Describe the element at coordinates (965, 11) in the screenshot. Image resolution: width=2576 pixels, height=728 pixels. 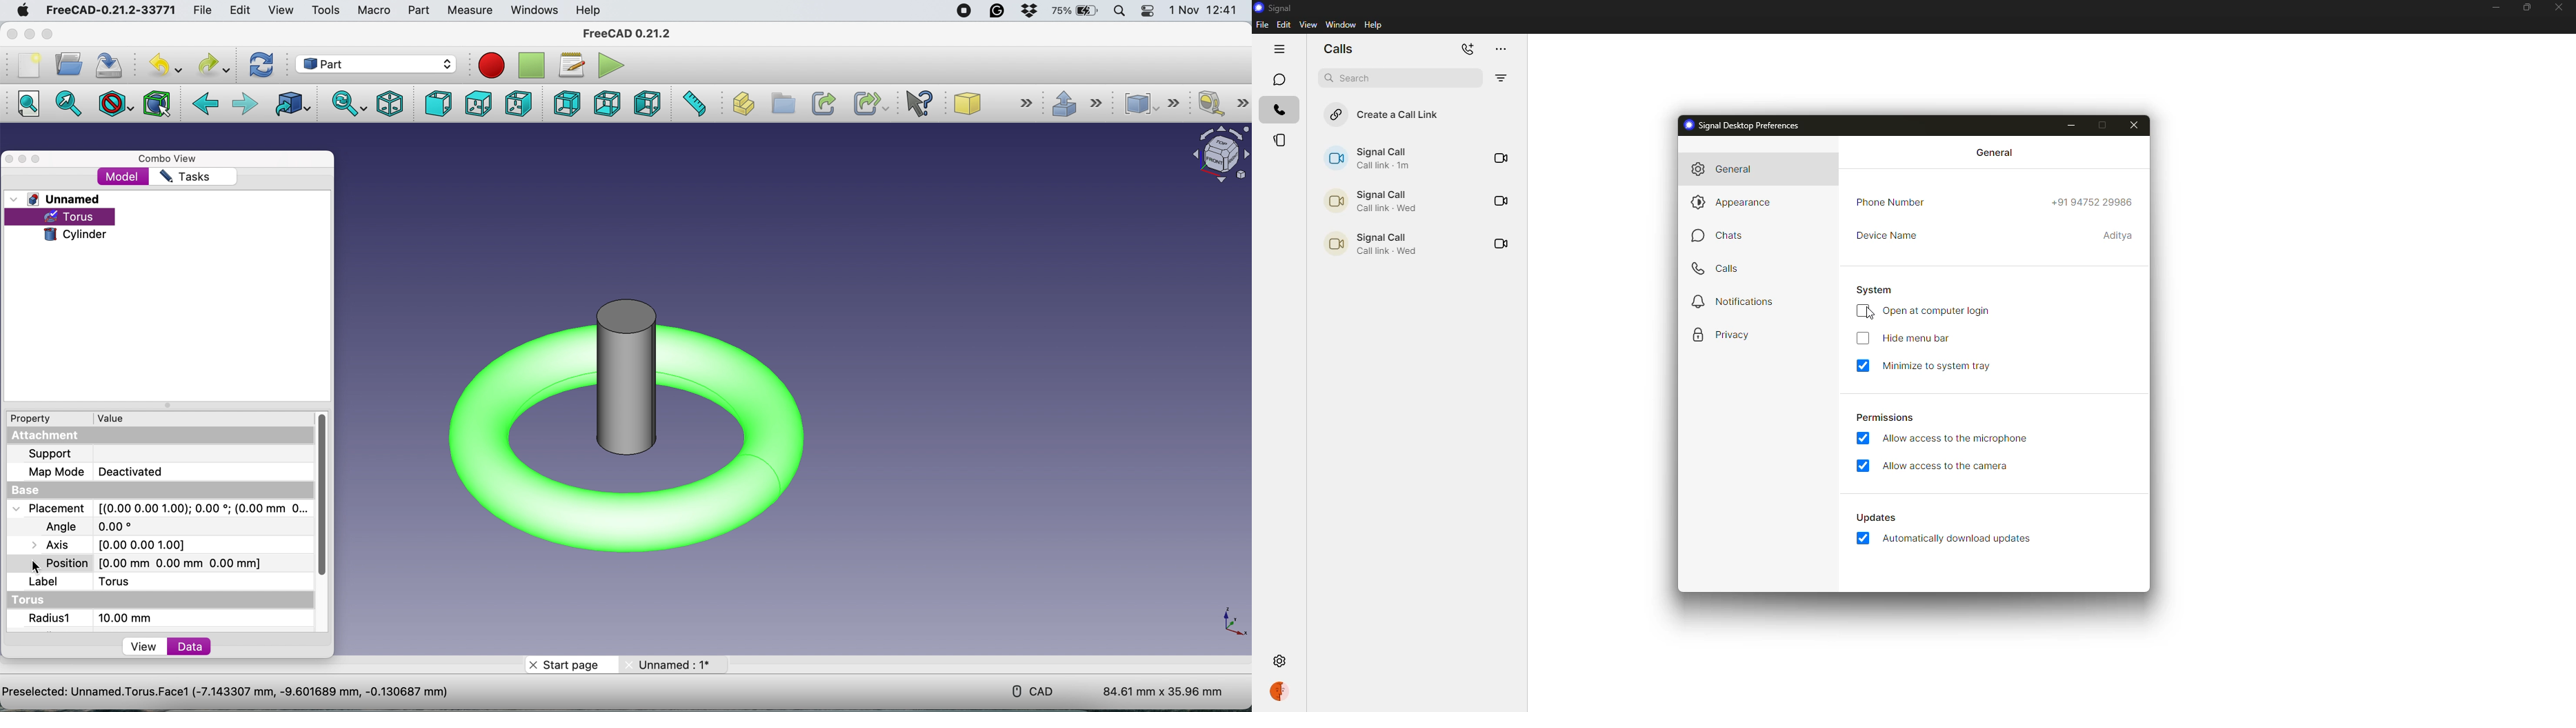
I see `screen recorder` at that location.